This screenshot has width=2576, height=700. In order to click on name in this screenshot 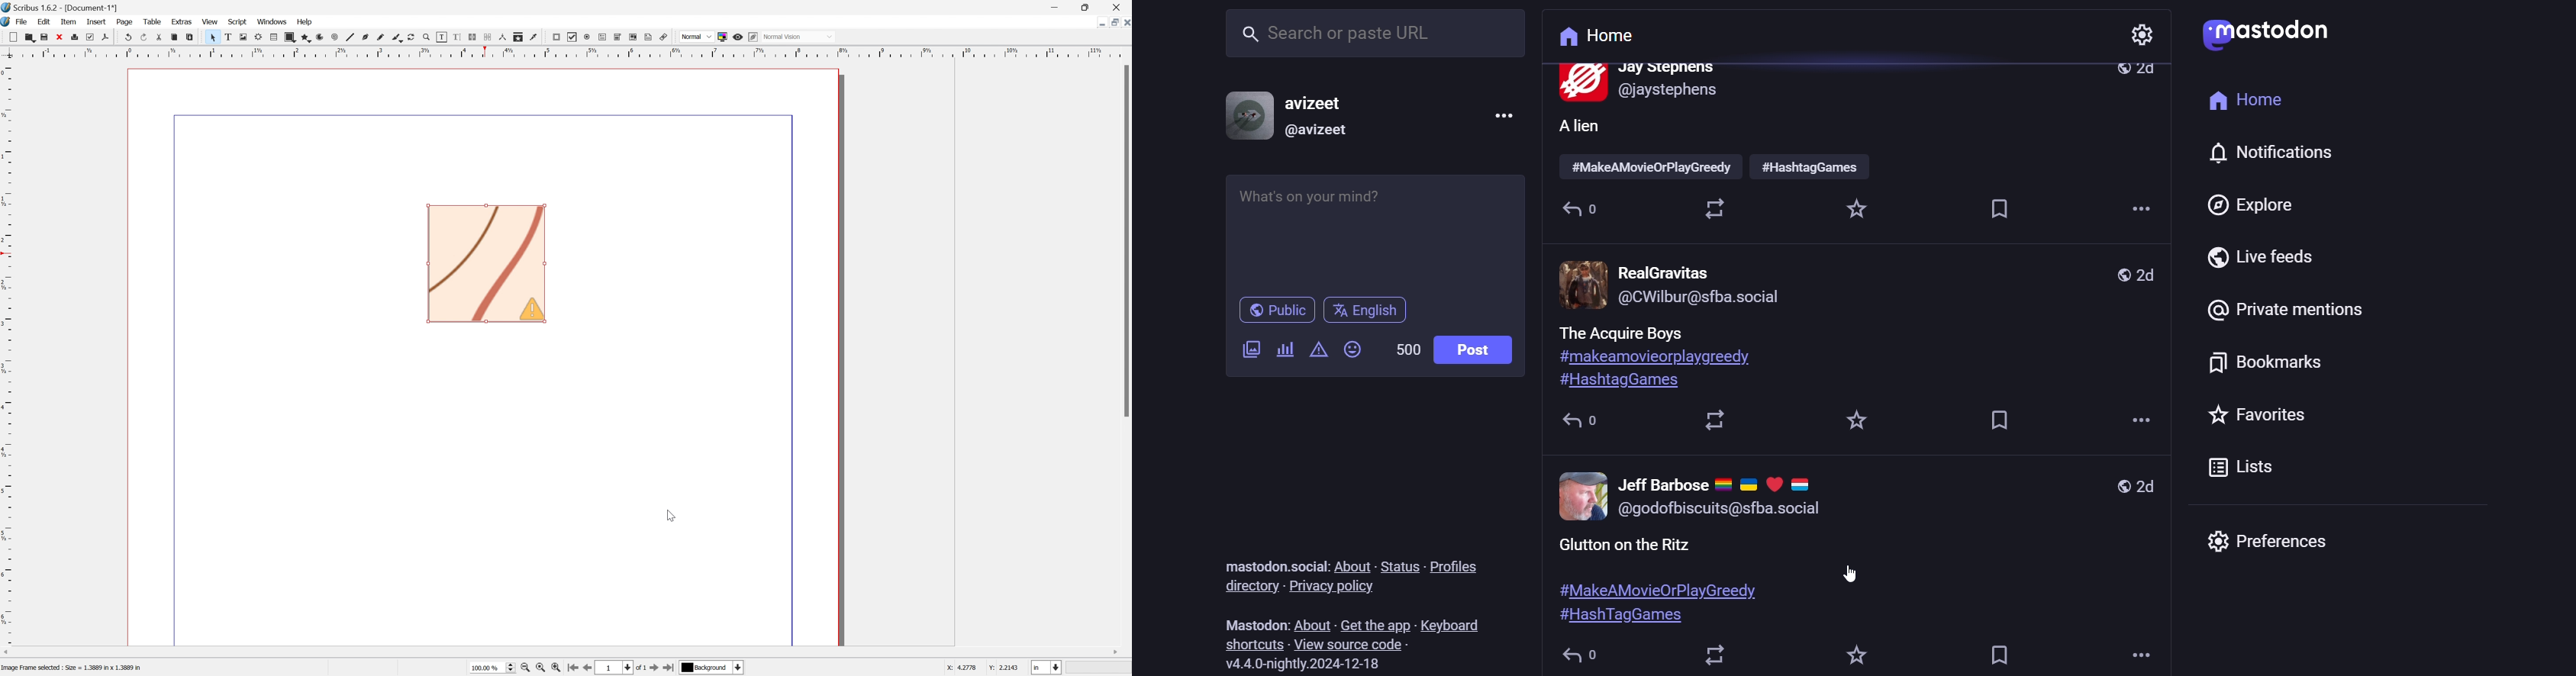, I will do `click(1332, 102)`.